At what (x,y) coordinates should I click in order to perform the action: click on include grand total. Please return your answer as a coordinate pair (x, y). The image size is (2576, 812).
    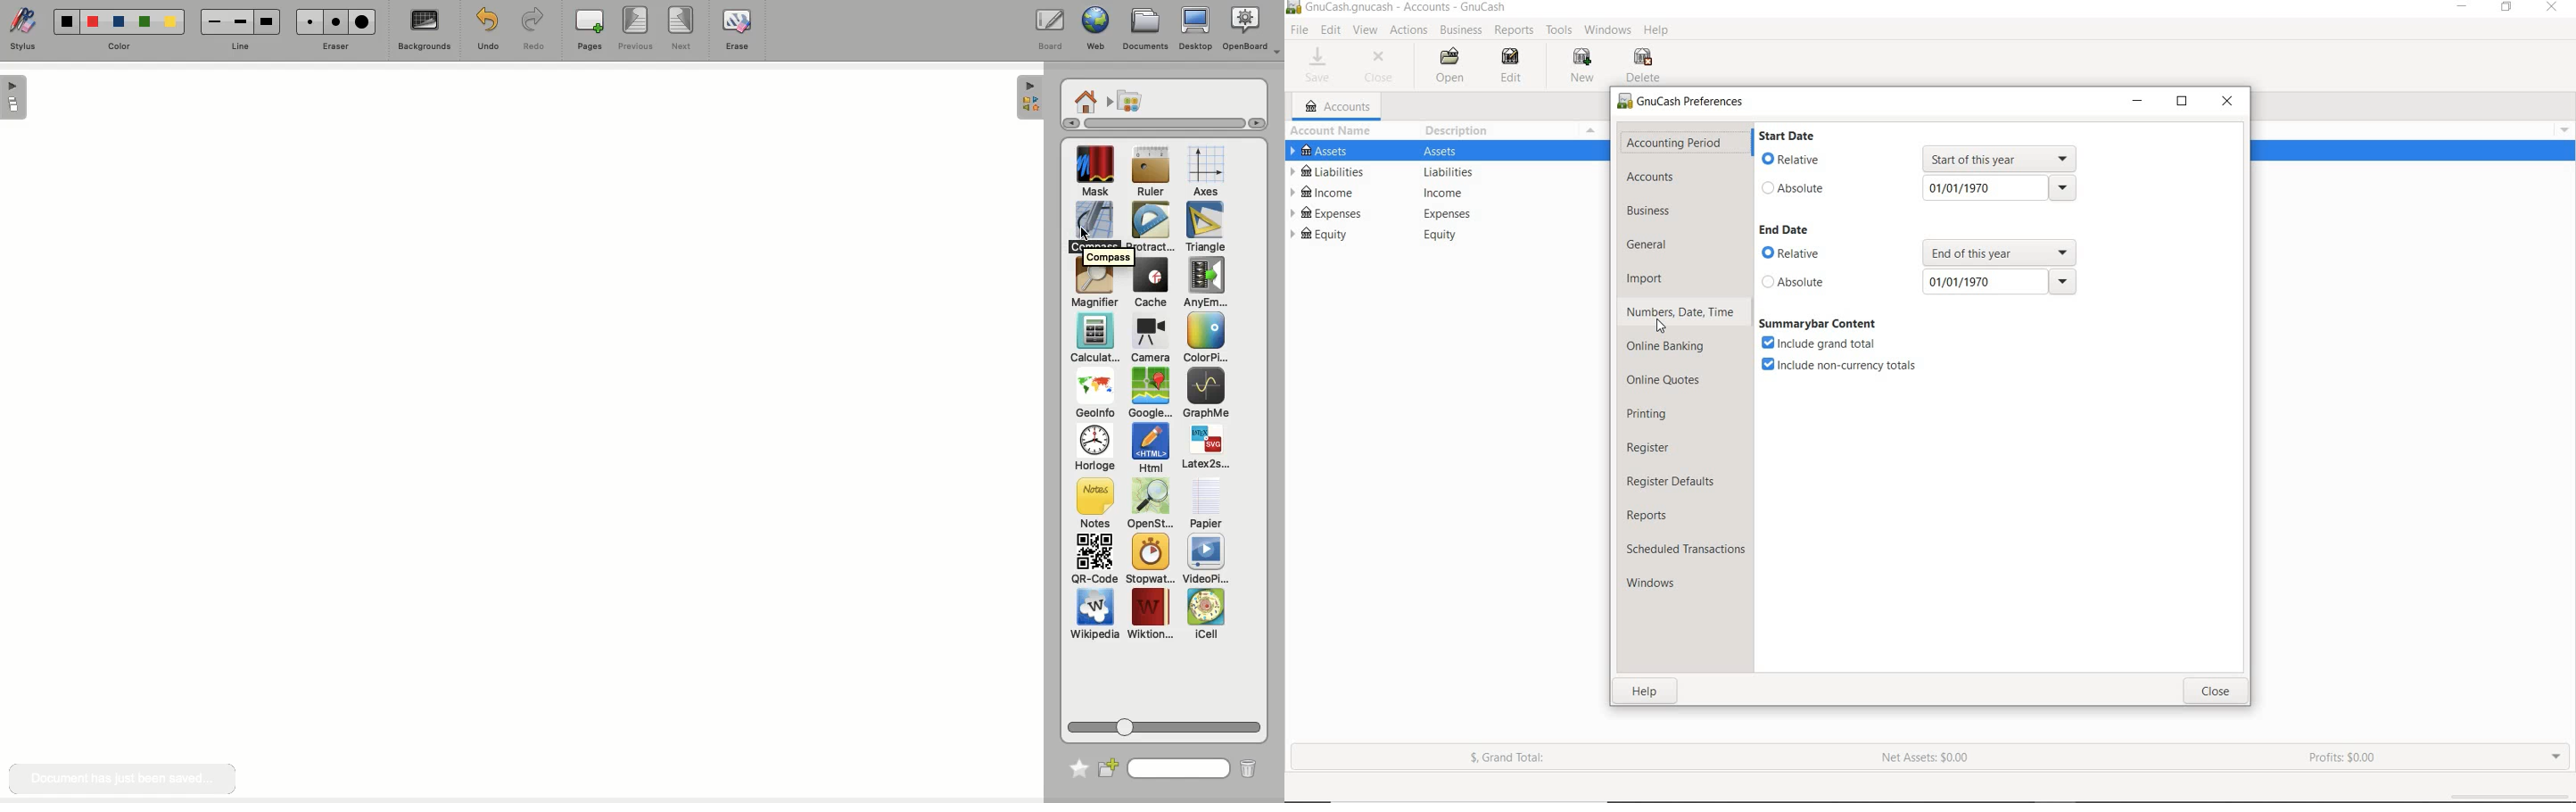
    Looking at the image, I should click on (1823, 344).